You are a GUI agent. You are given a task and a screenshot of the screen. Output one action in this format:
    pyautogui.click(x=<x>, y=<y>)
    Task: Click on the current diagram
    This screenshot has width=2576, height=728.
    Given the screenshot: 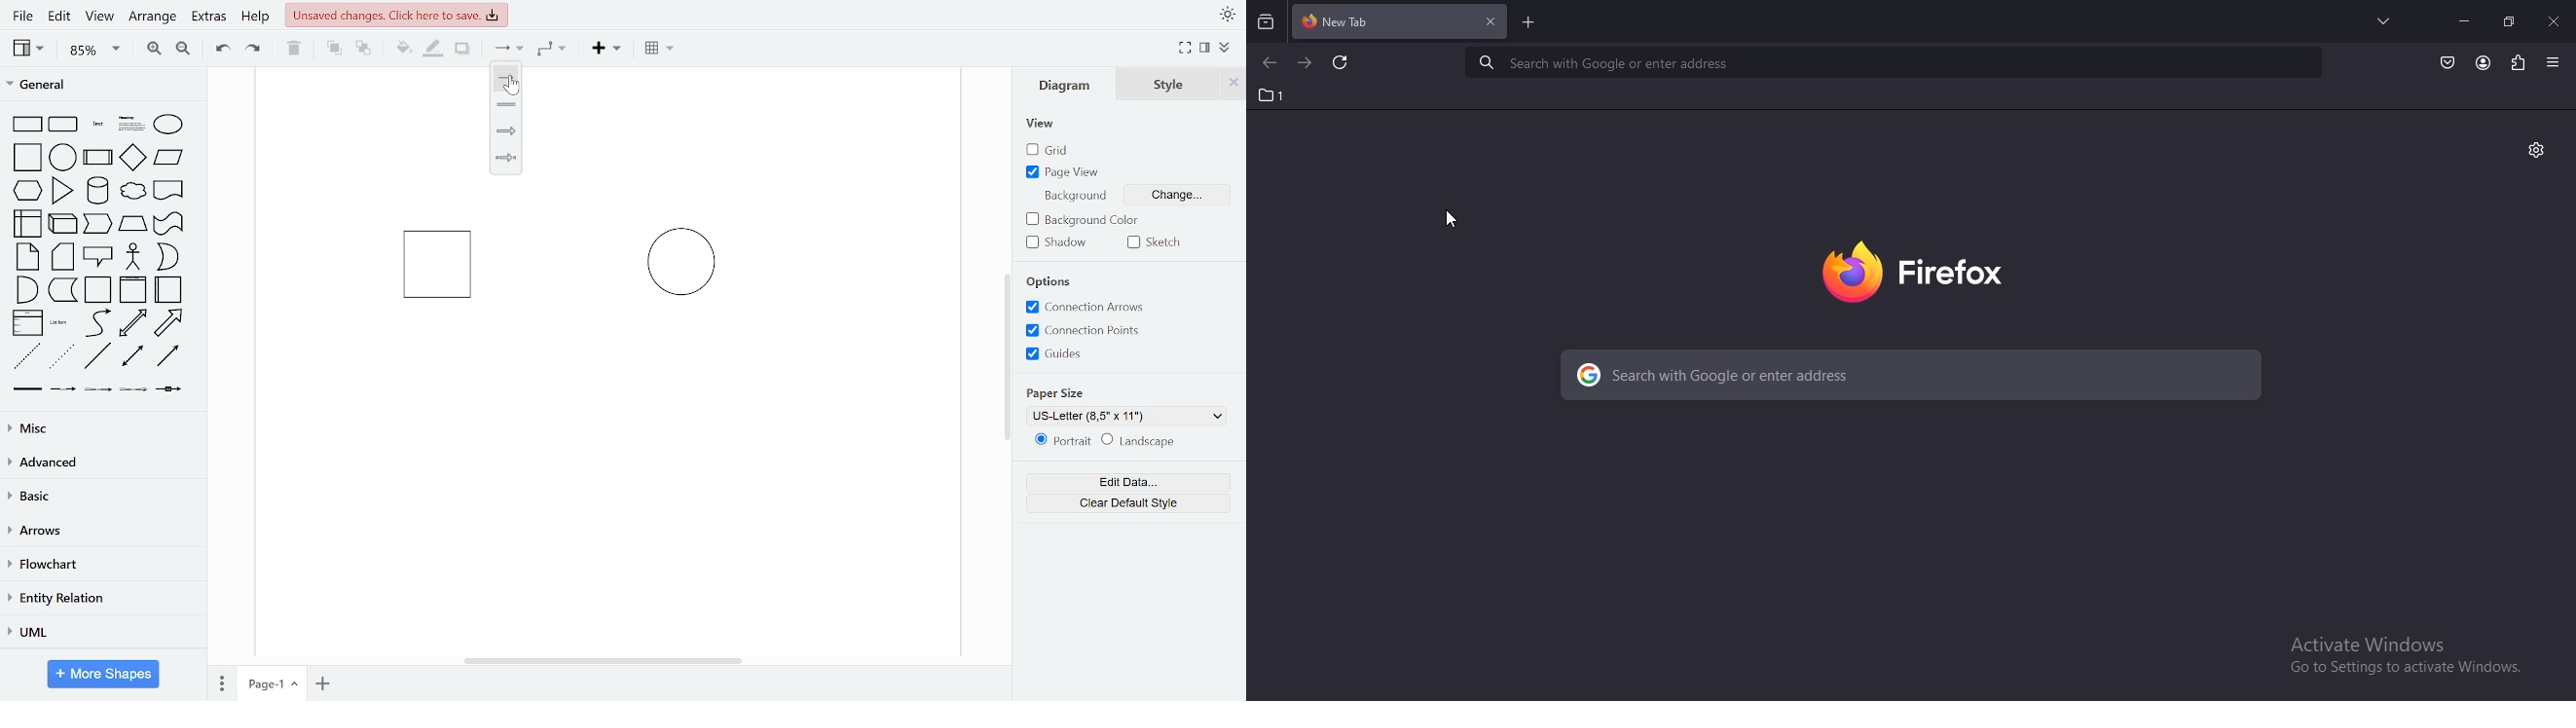 What is the action you would take?
    pyautogui.click(x=598, y=303)
    